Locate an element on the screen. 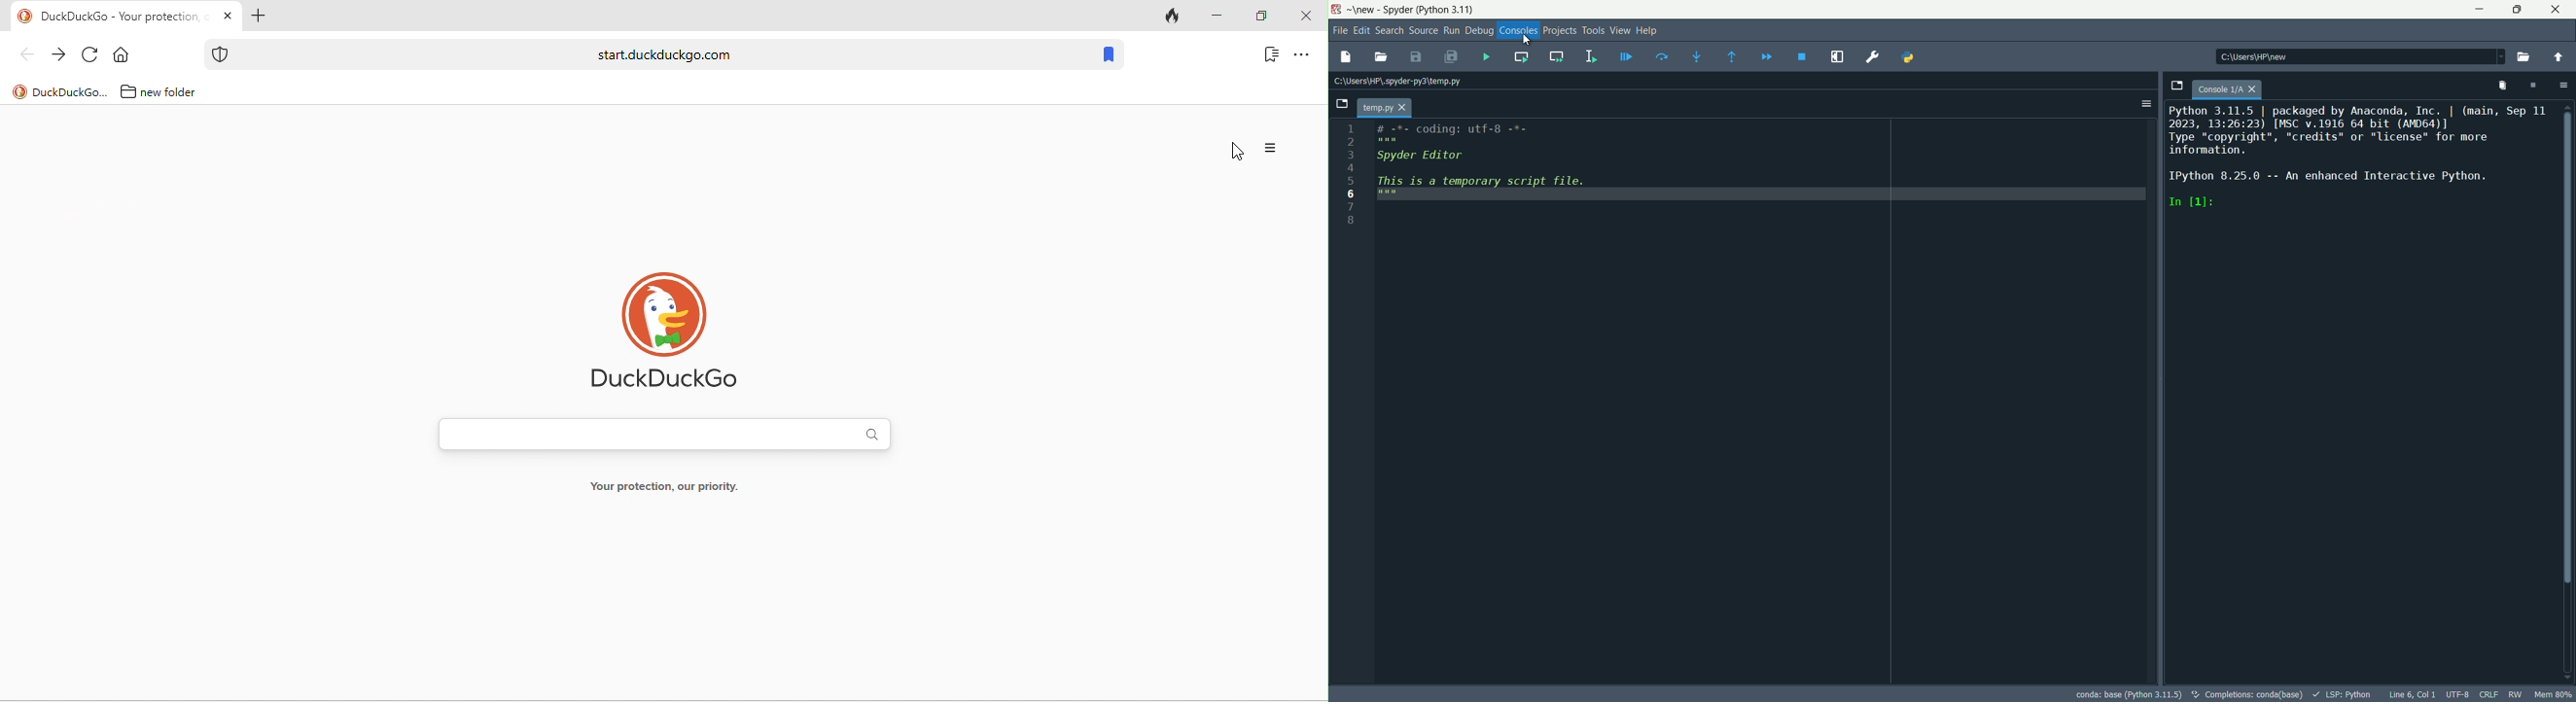  12345678 is located at coordinates (1349, 174).